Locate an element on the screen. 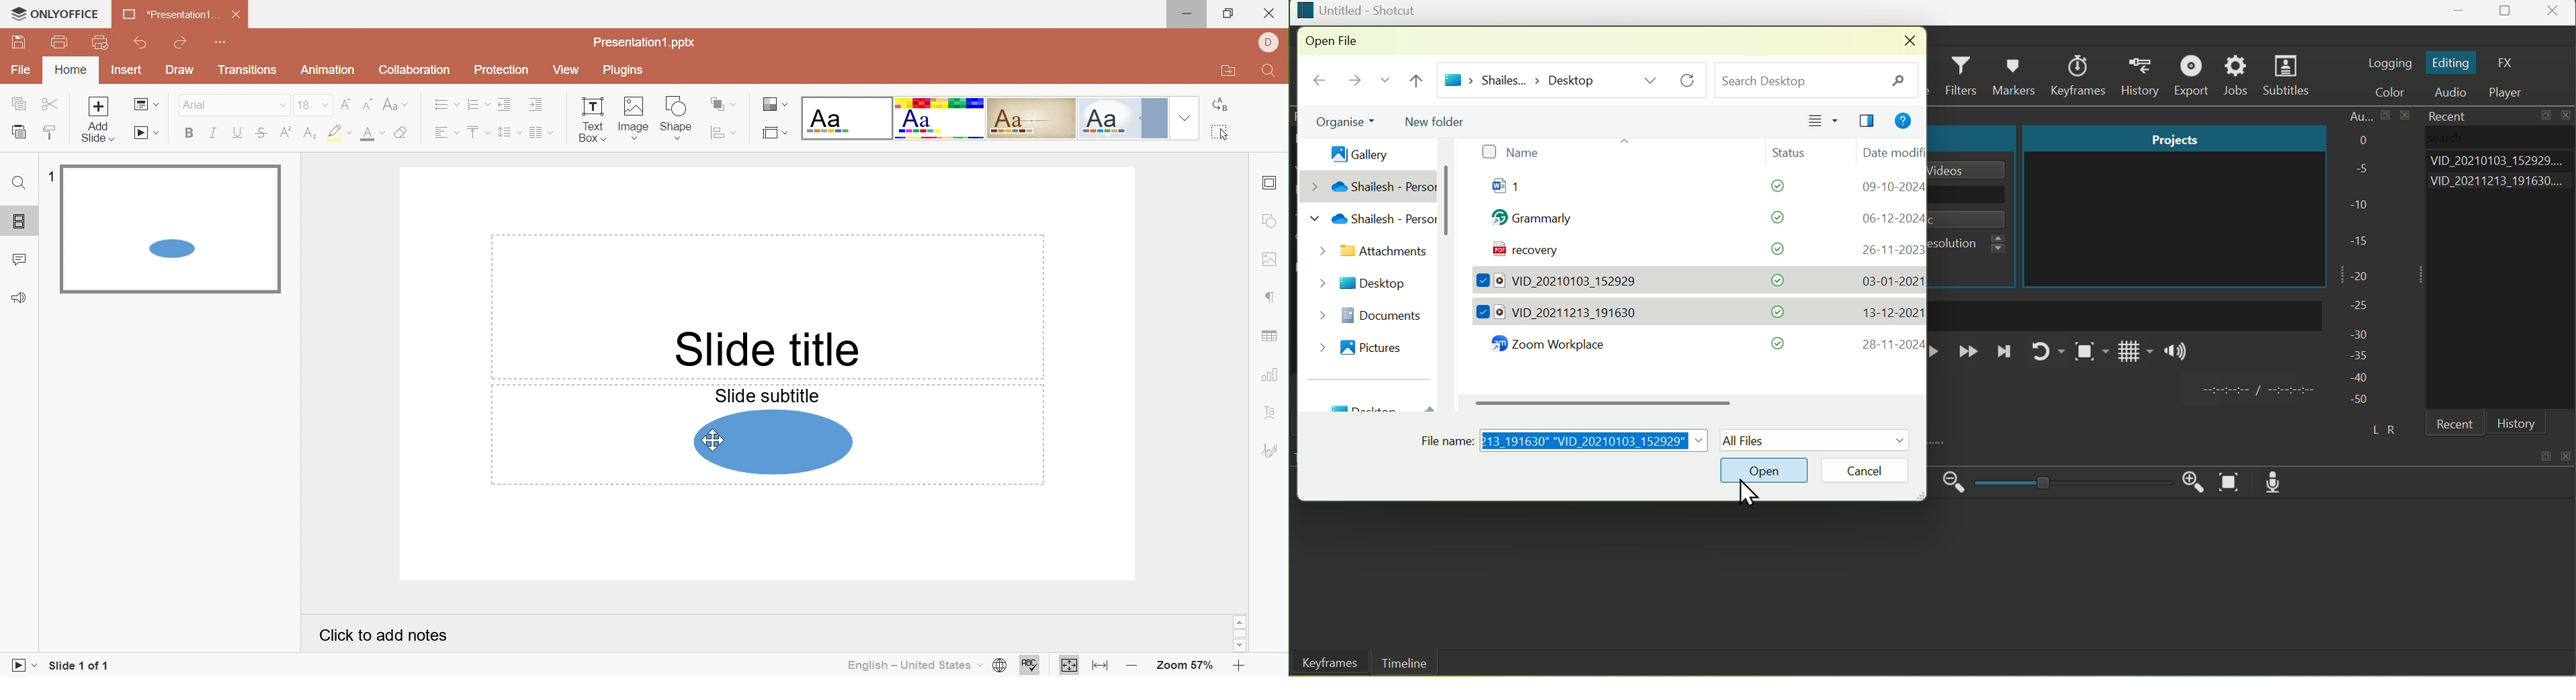 The image size is (2576, 700). Export is located at coordinates (2194, 75).